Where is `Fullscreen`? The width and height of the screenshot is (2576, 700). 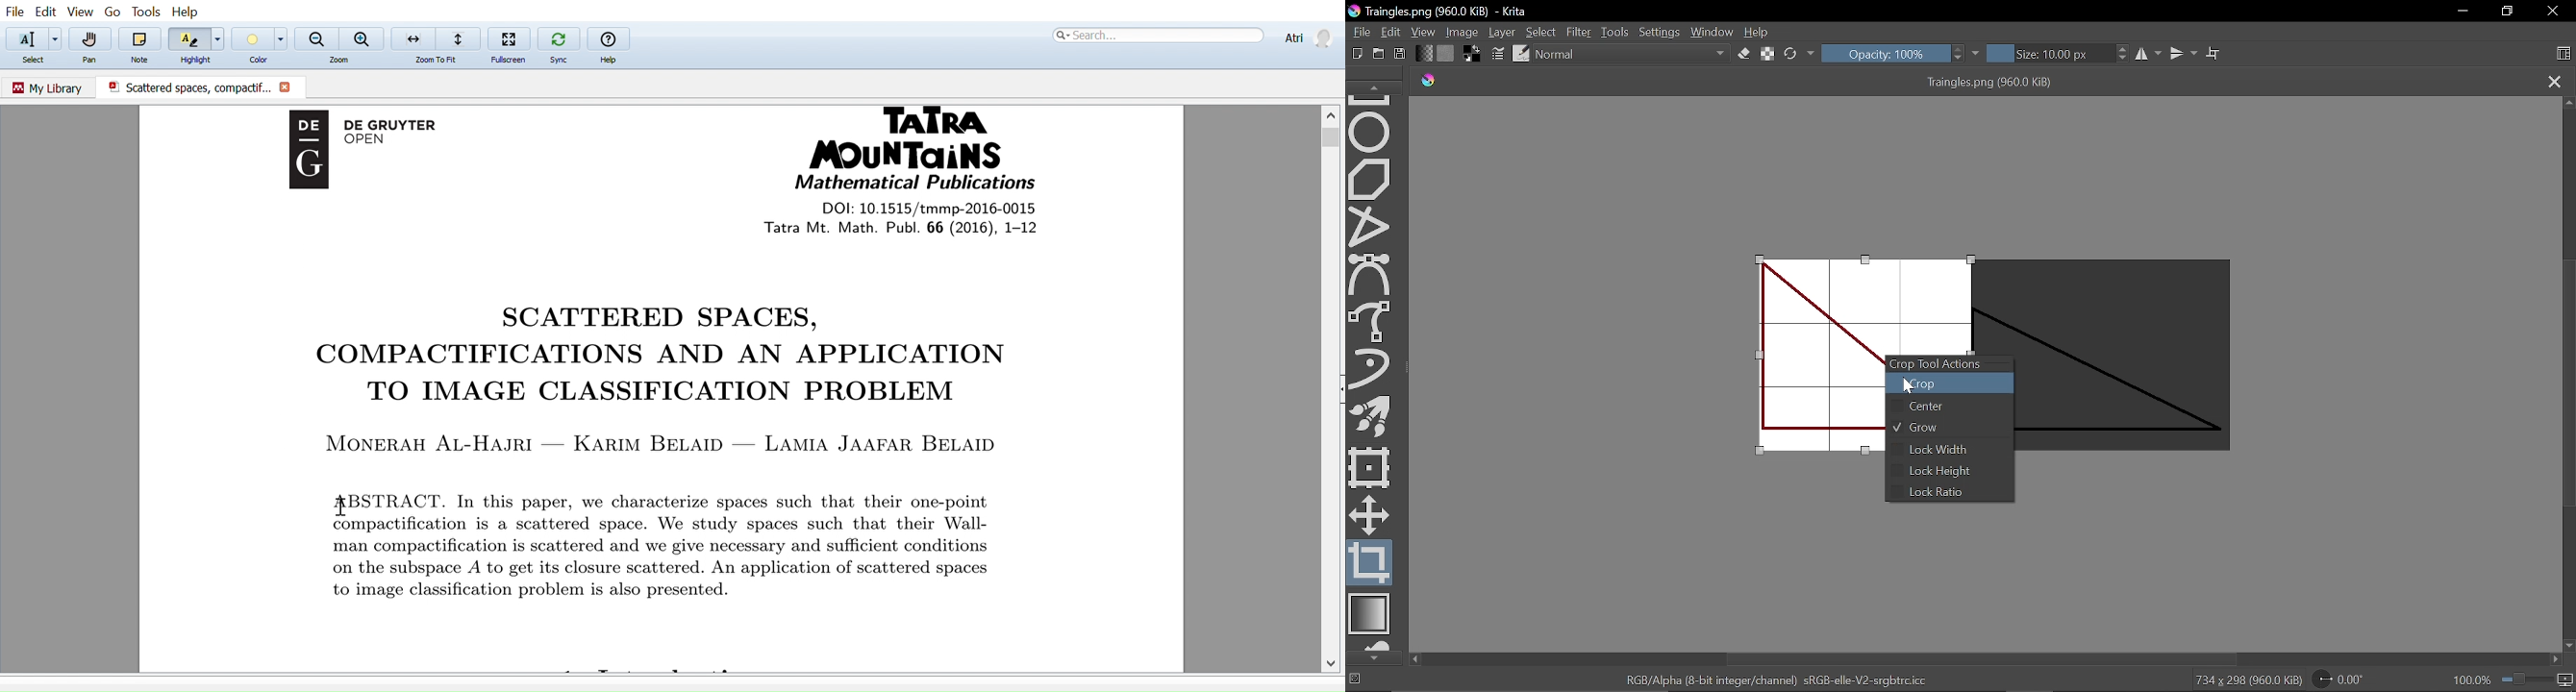 Fullscreen is located at coordinates (509, 38).